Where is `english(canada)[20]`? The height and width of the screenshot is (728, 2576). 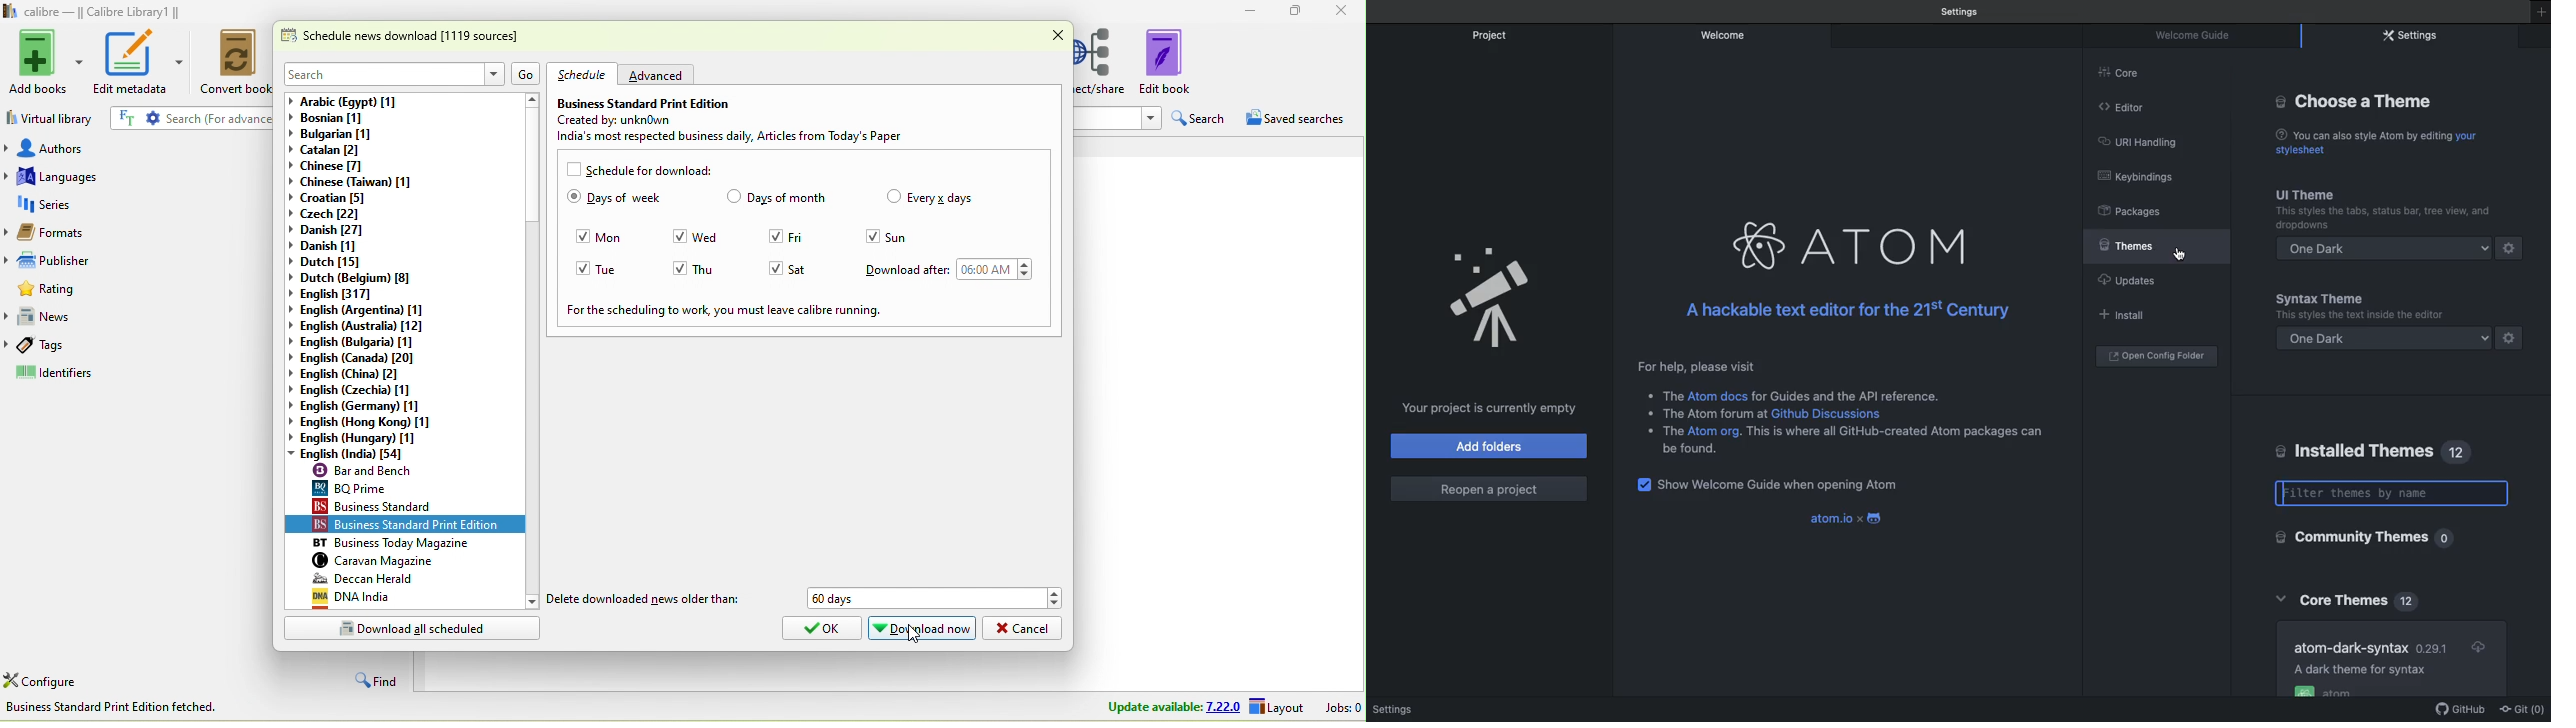
english(canada)[20] is located at coordinates (360, 358).